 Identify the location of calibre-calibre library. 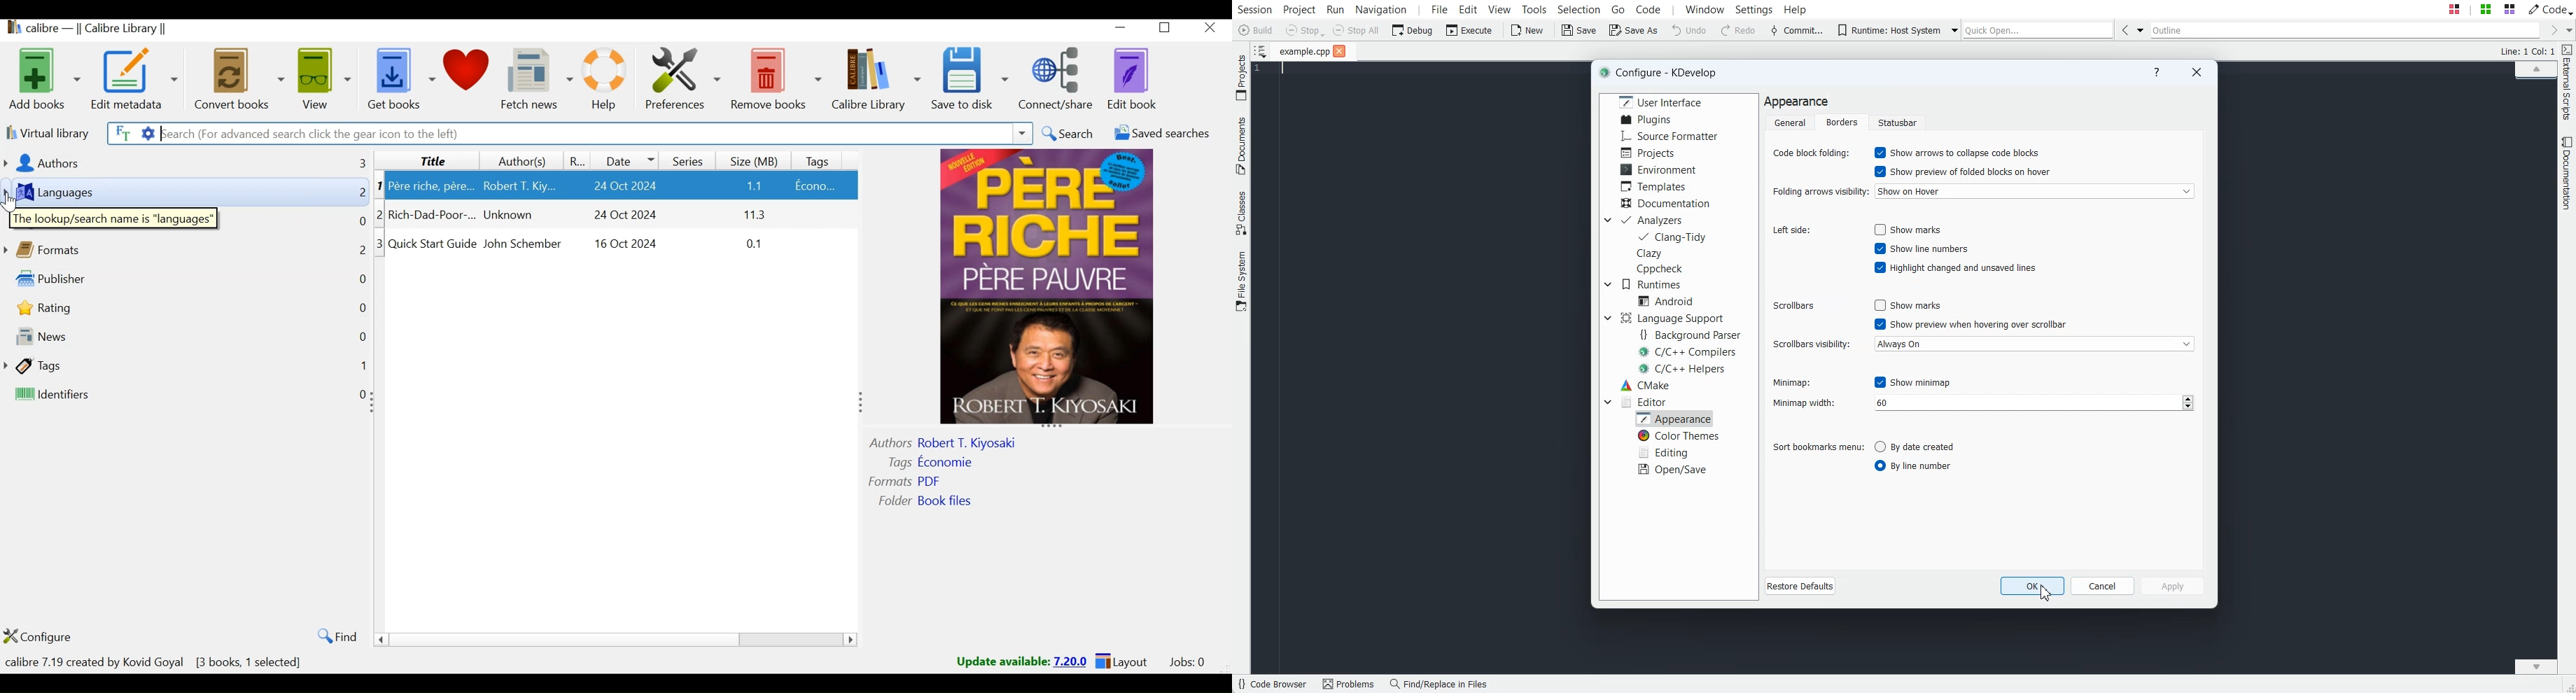
(102, 30).